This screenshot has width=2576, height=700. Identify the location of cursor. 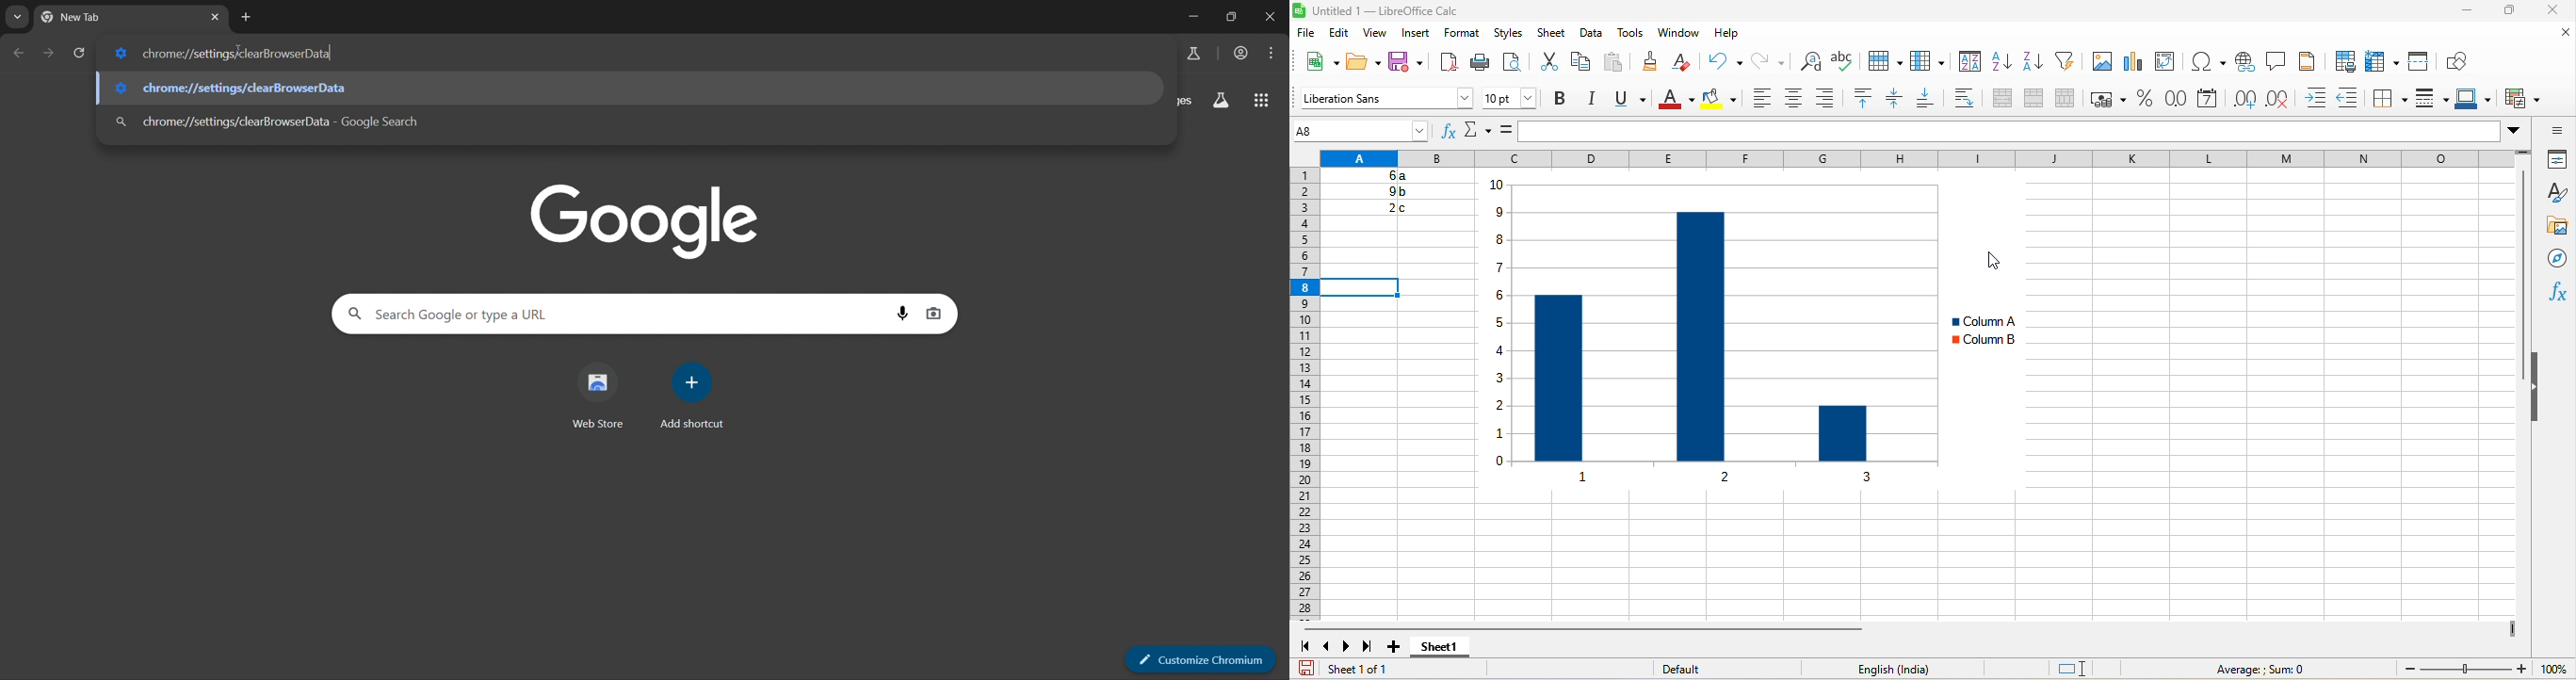
(1999, 262).